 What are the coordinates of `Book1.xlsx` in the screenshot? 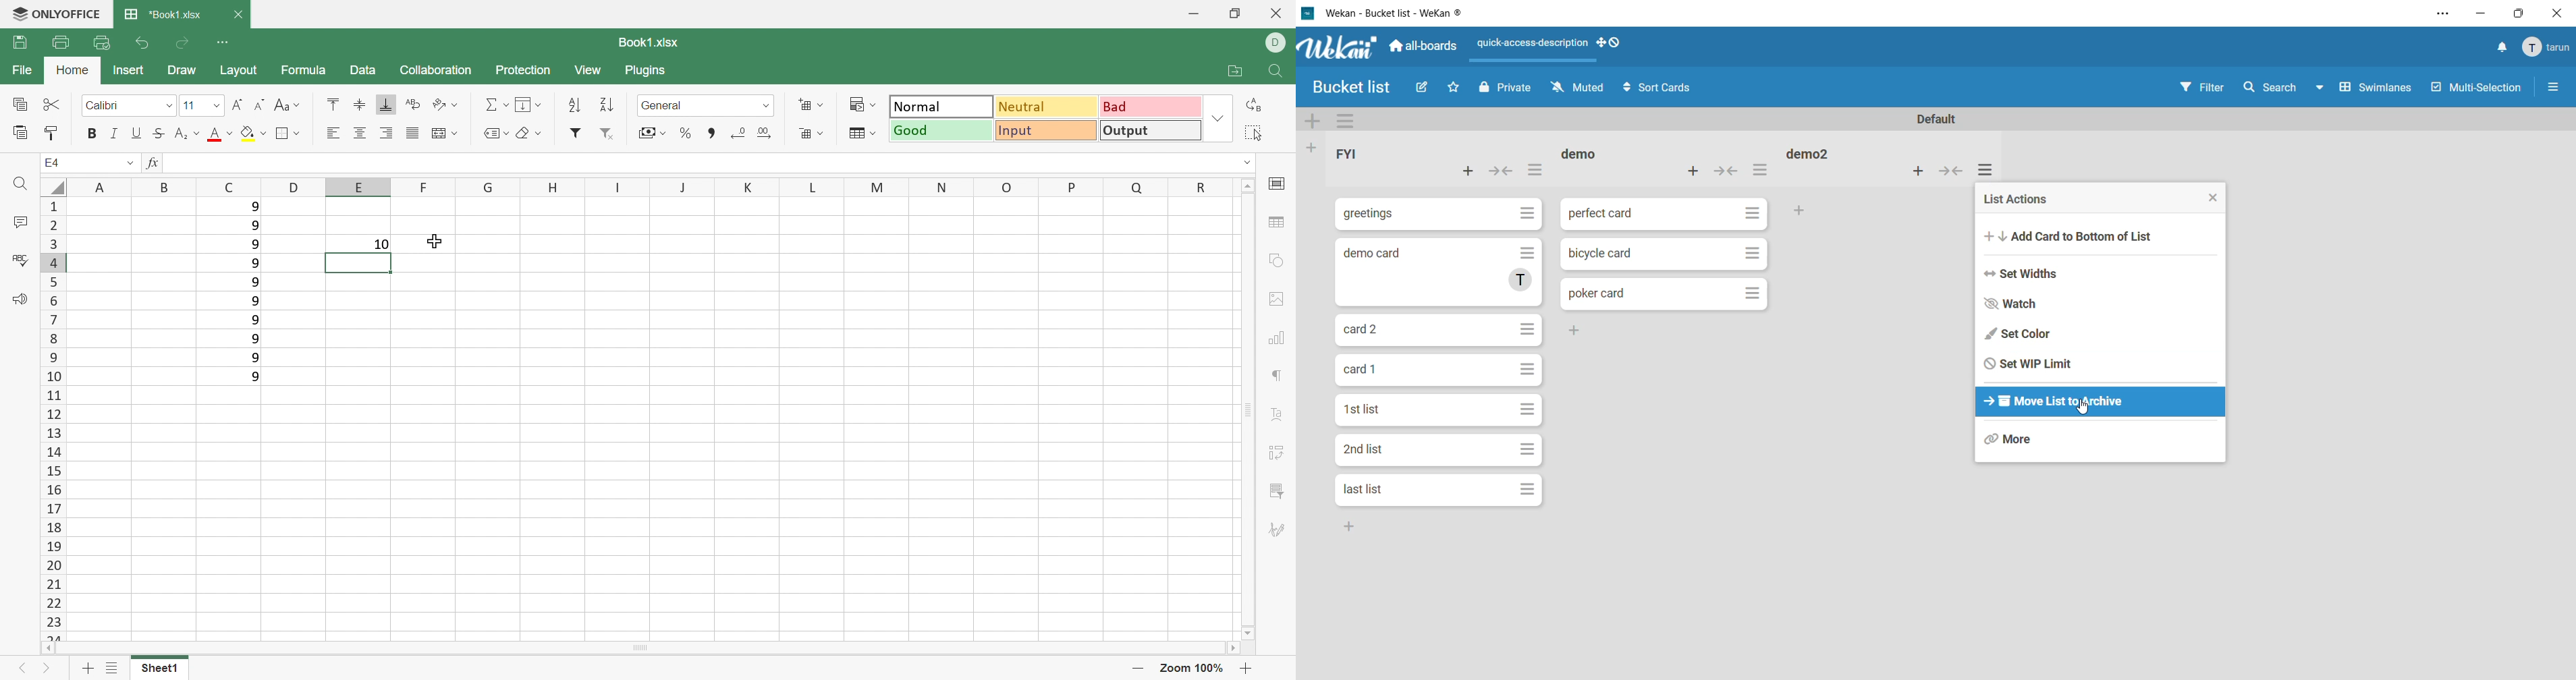 It's located at (654, 44).